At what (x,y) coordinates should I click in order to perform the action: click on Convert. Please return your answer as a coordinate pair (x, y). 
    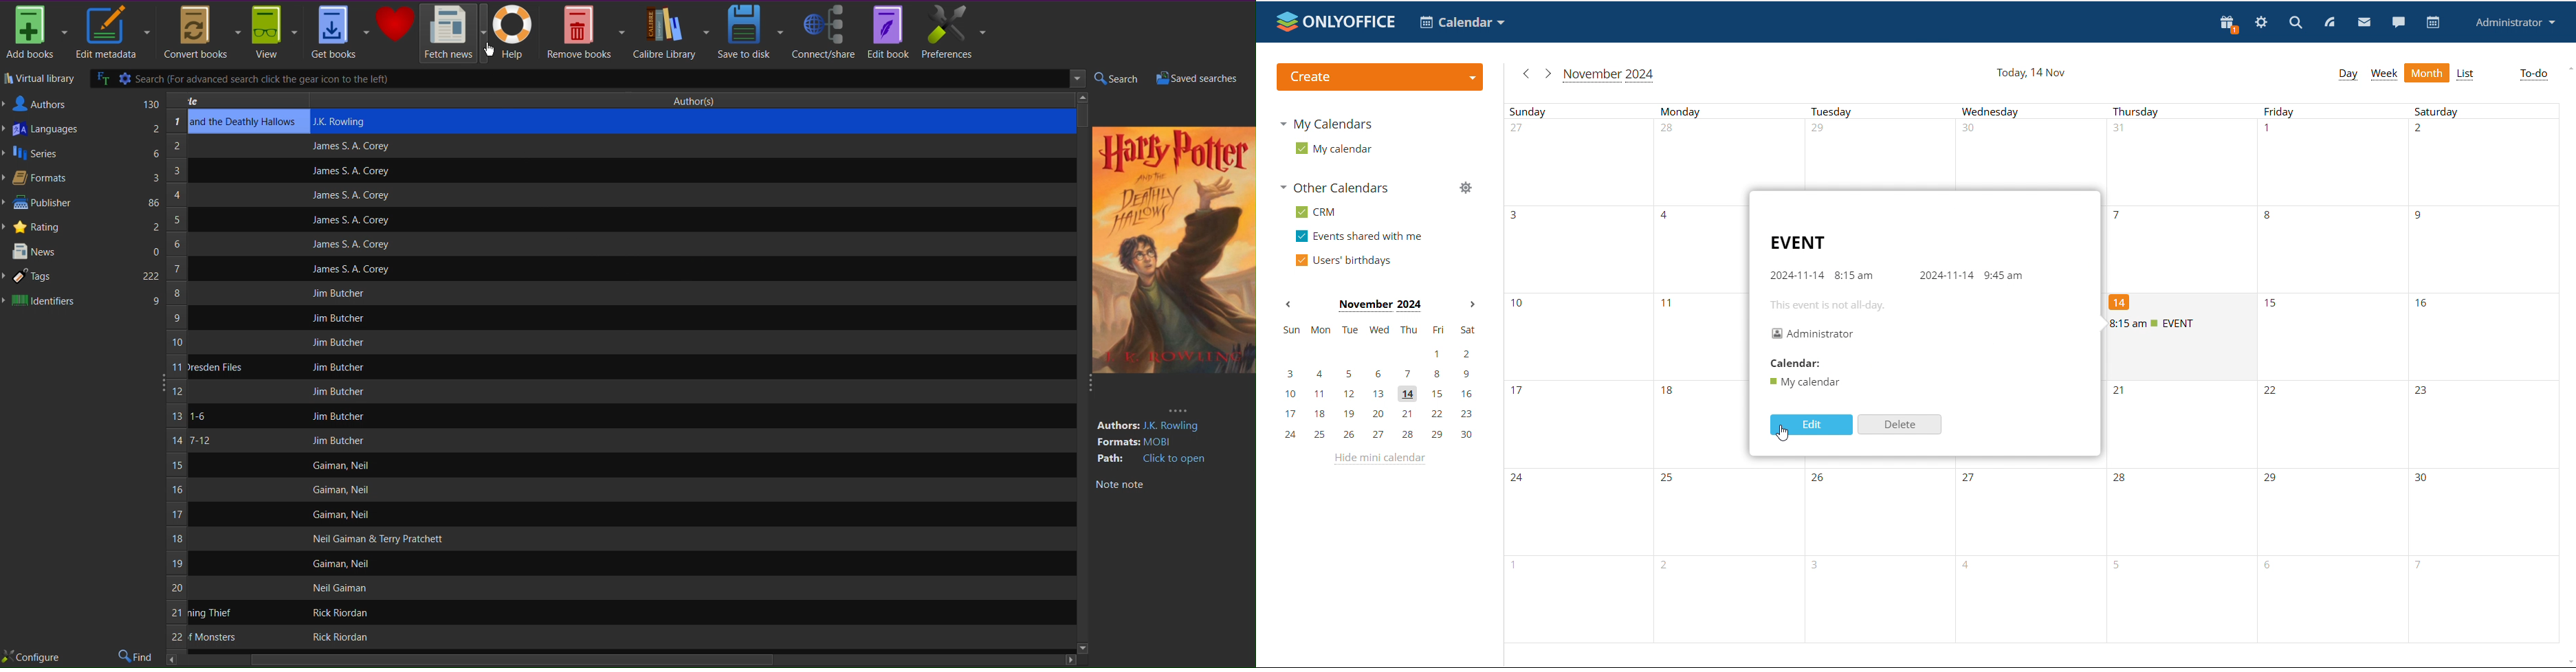
    Looking at the image, I should click on (200, 33).